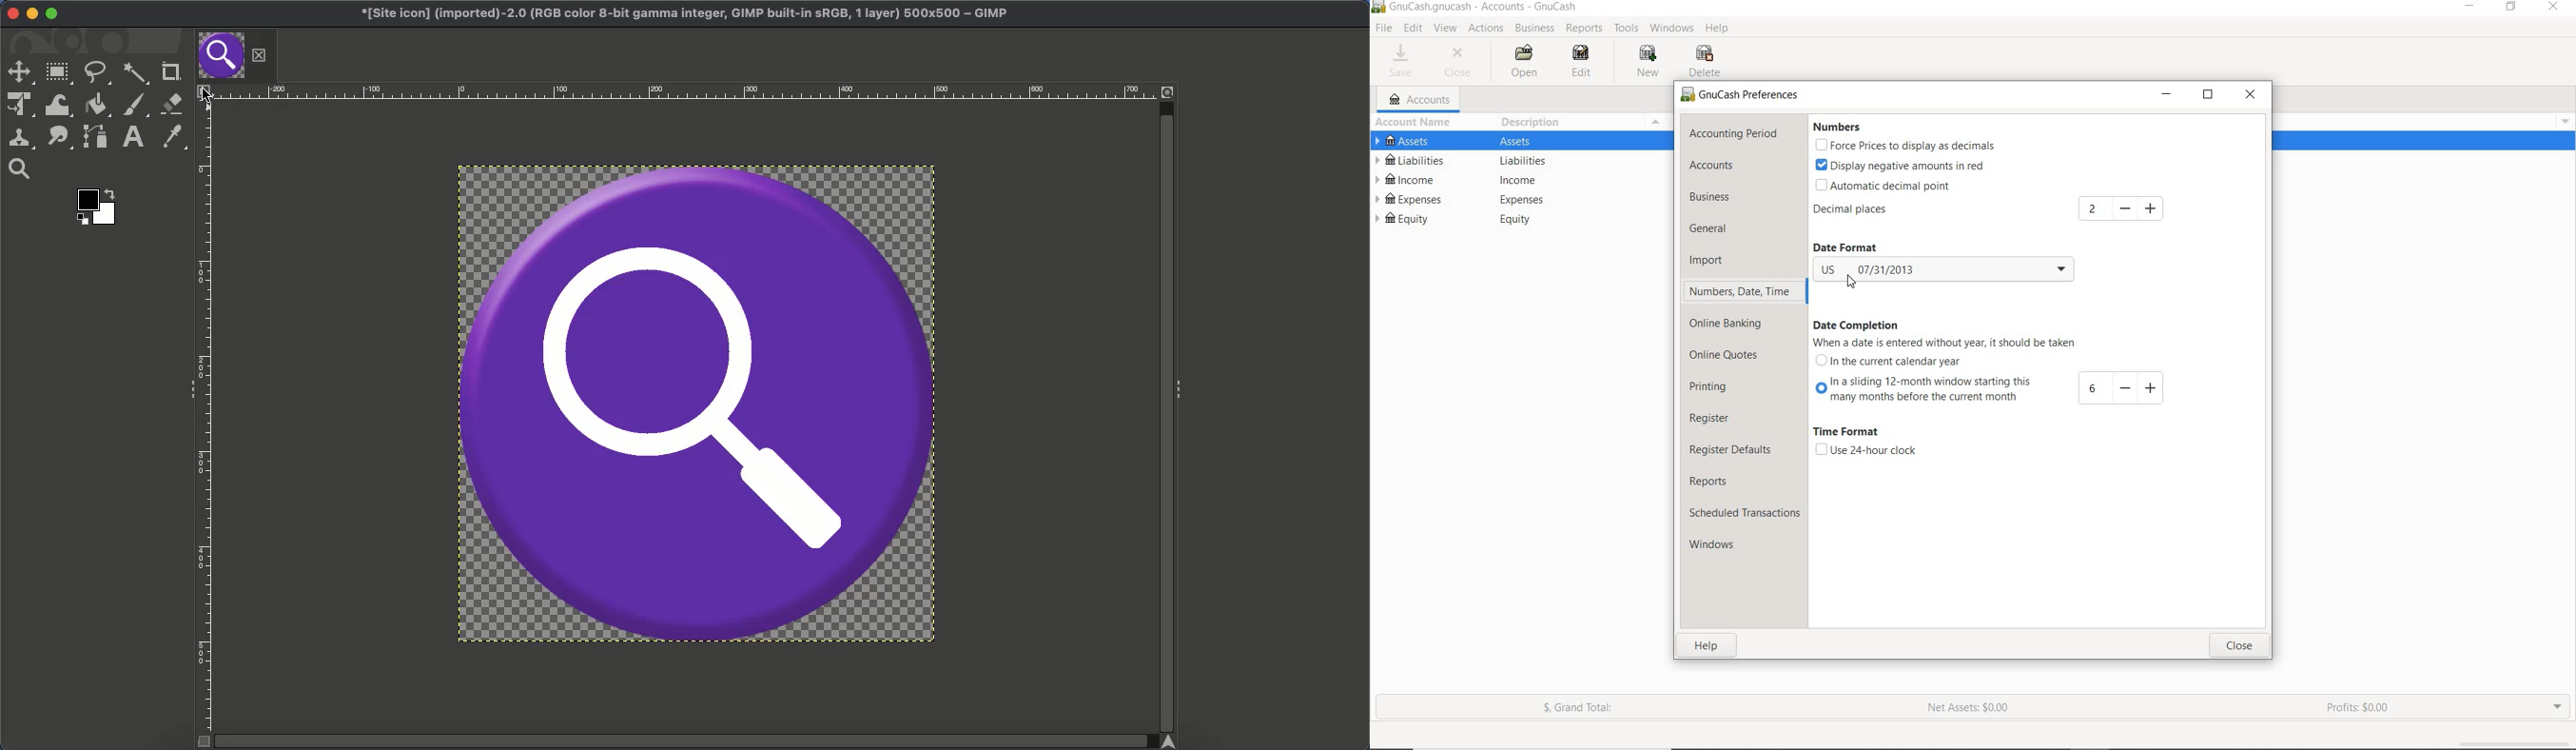 The height and width of the screenshot is (756, 2576). What do you see at coordinates (56, 105) in the screenshot?
I see `Warp transformation` at bounding box center [56, 105].